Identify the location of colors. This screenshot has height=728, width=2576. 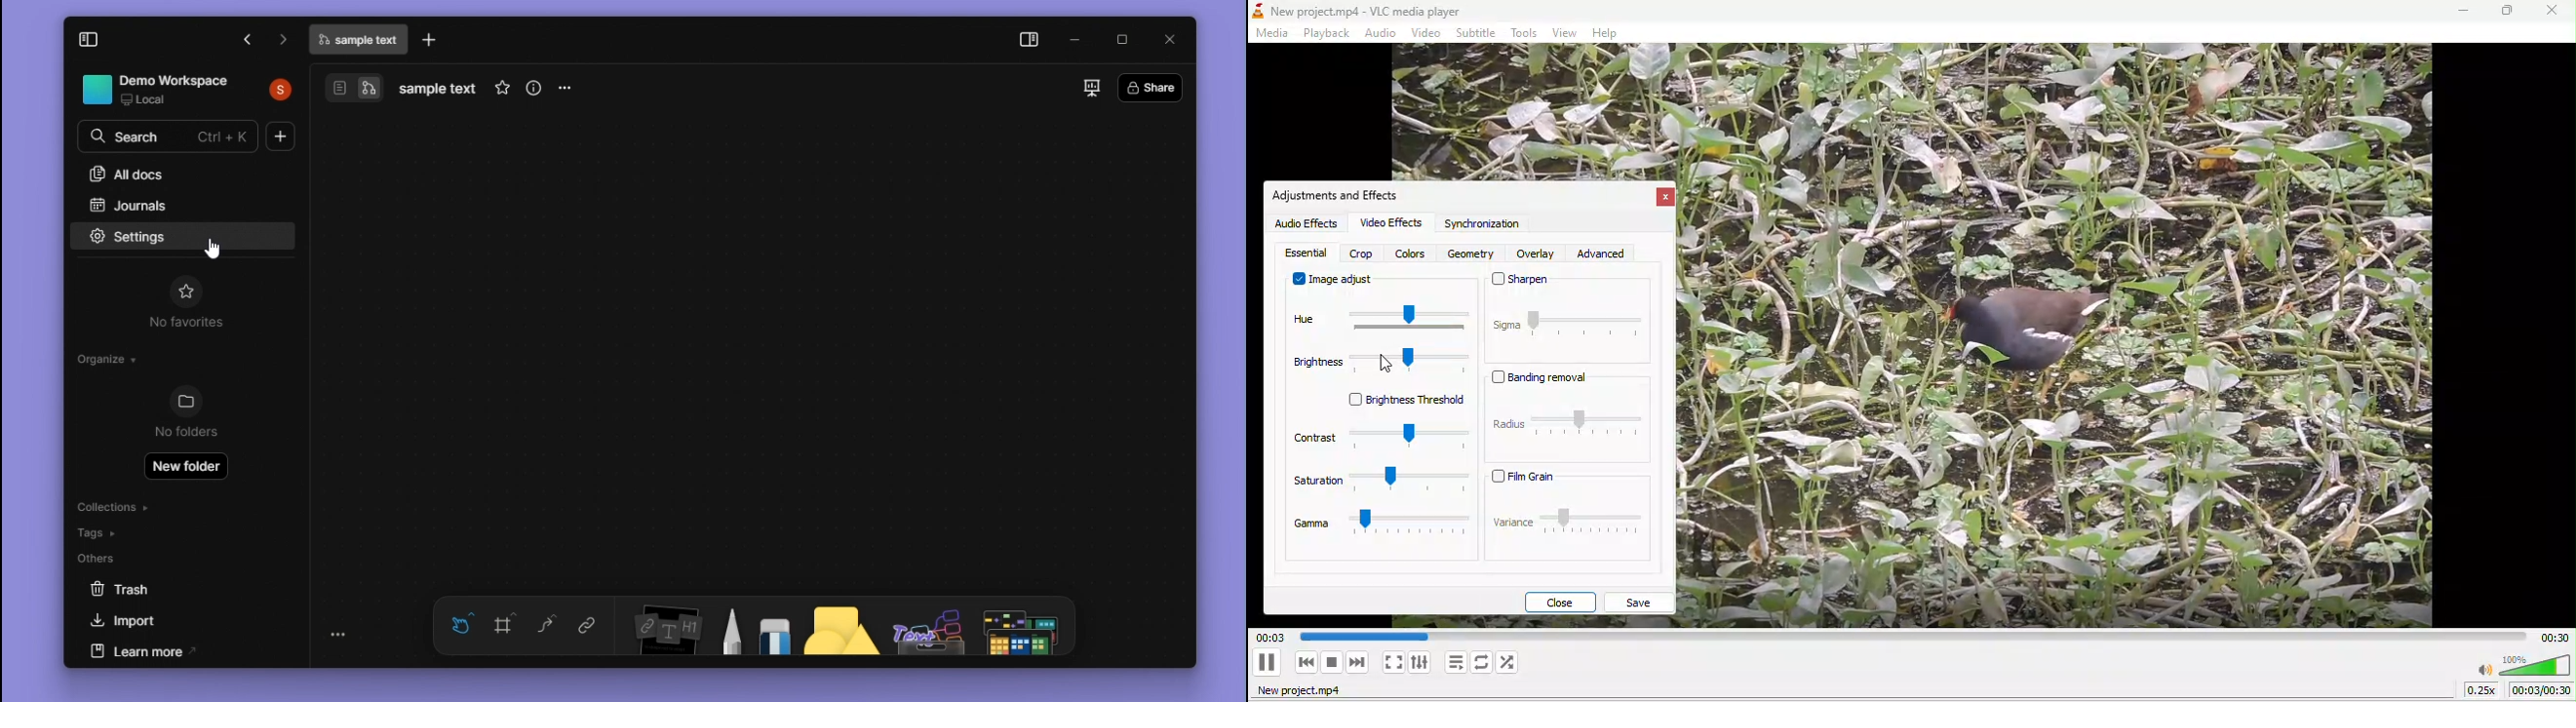
(1410, 254).